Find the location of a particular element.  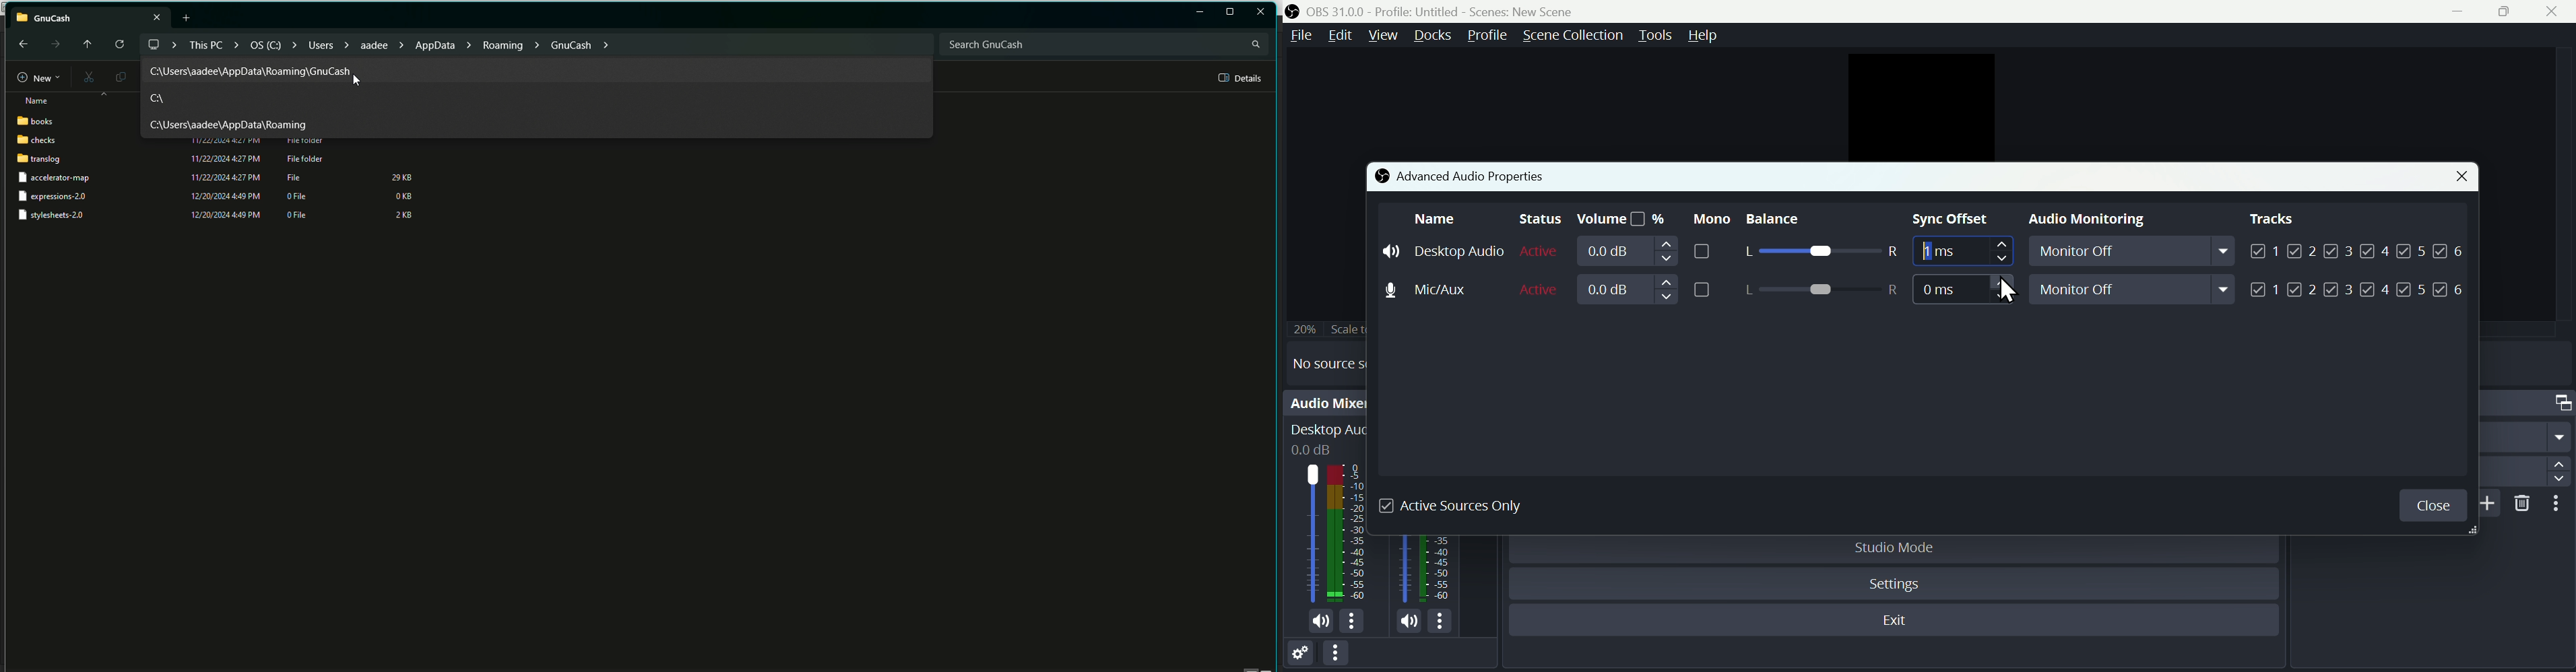

Refresh is located at coordinates (118, 45).